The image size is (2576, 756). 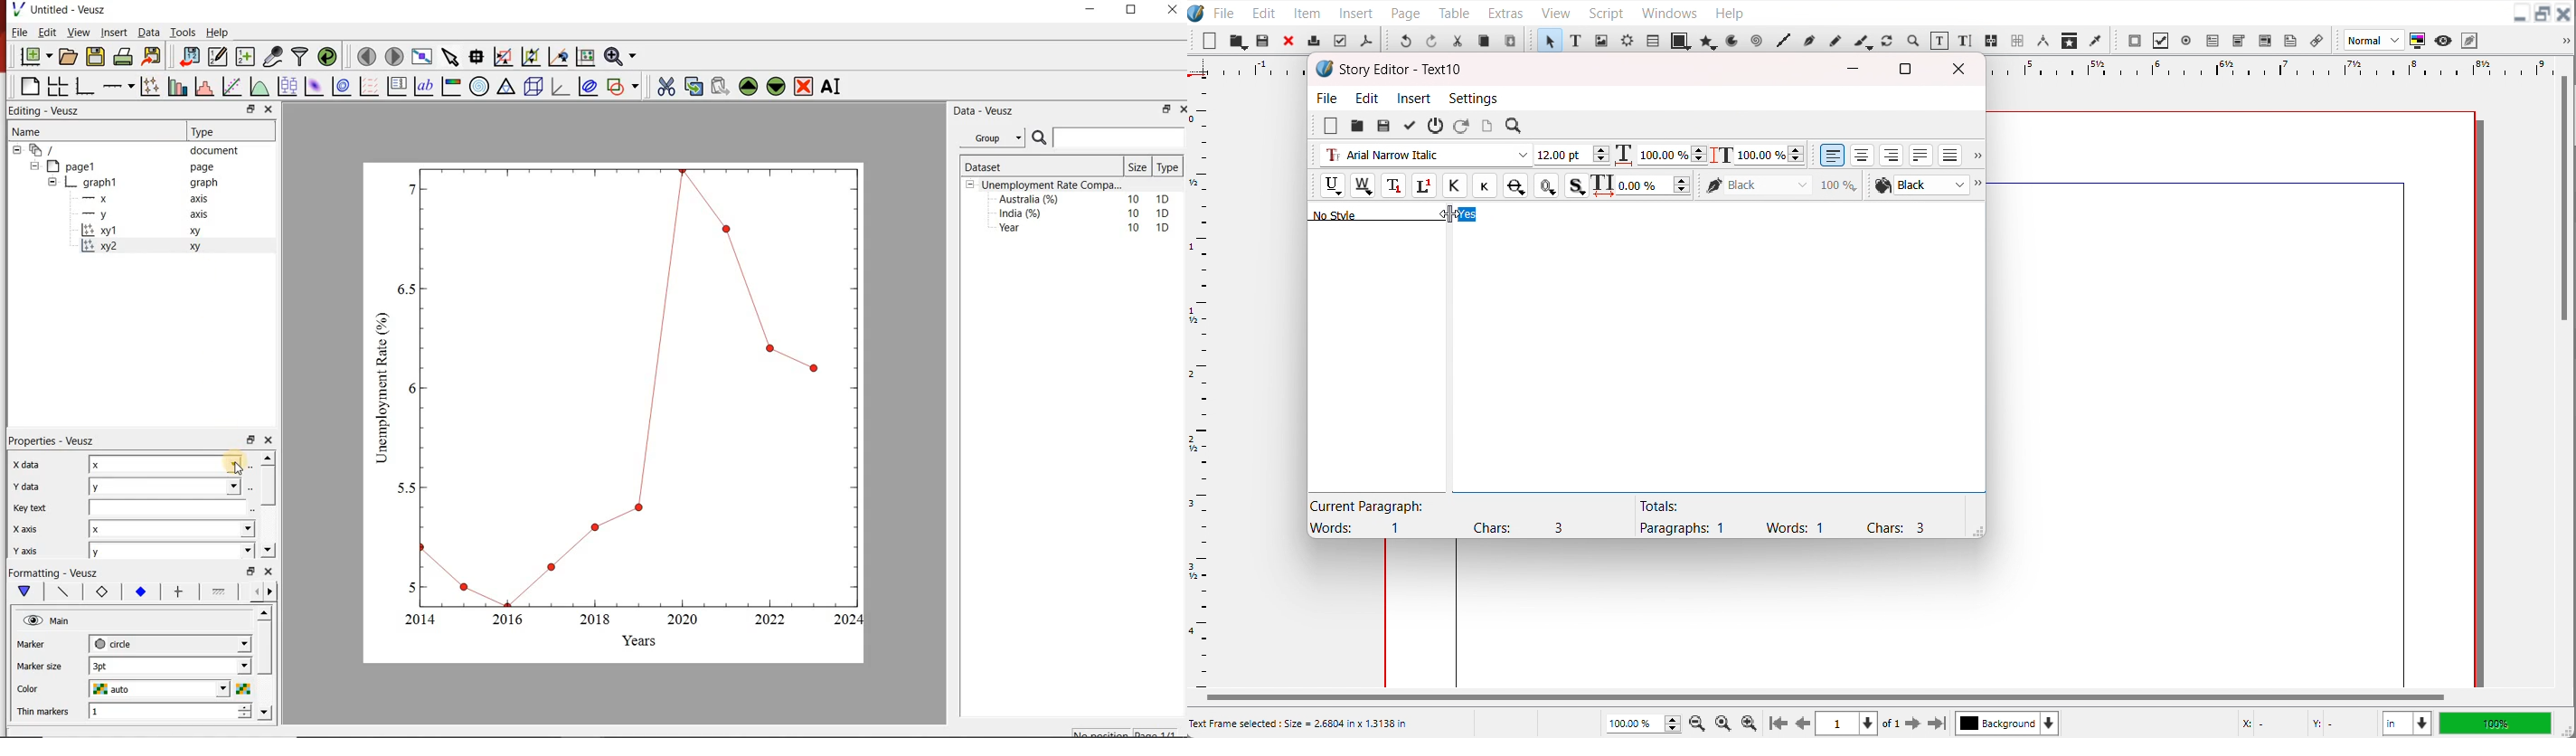 What do you see at coordinates (1549, 40) in the screenshot?
I see `Select item` at bounding box center [1549, 40].